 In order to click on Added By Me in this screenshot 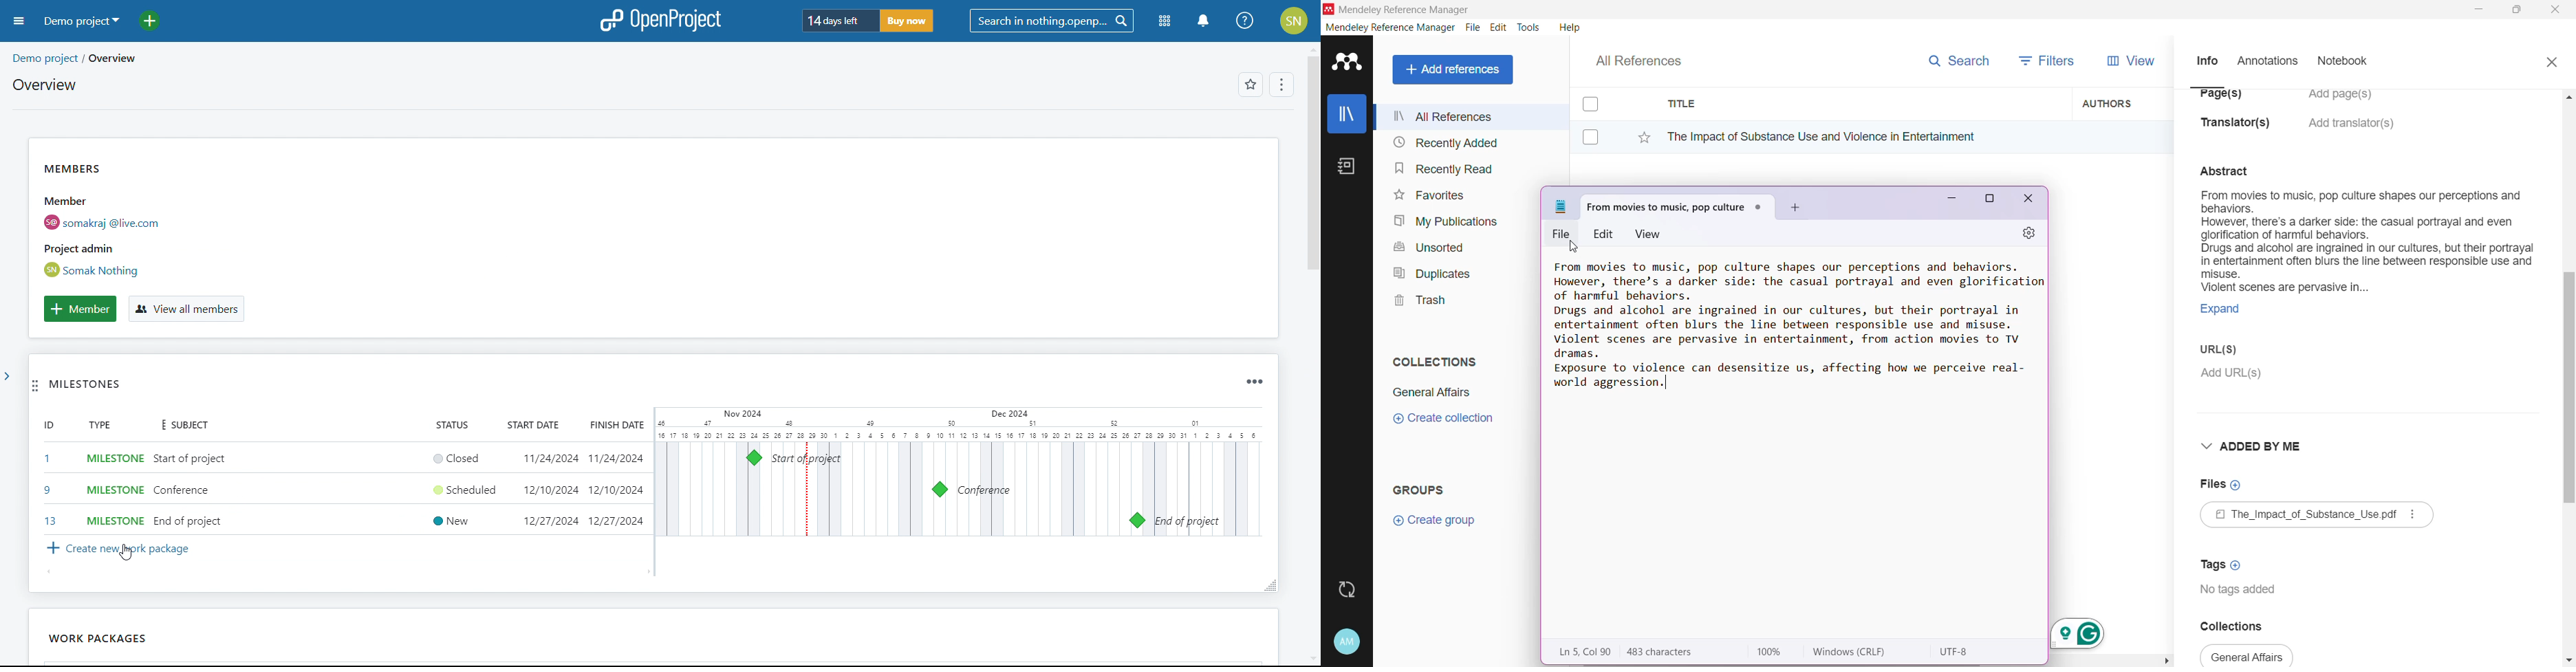, I will do `click(2255, 446)`.